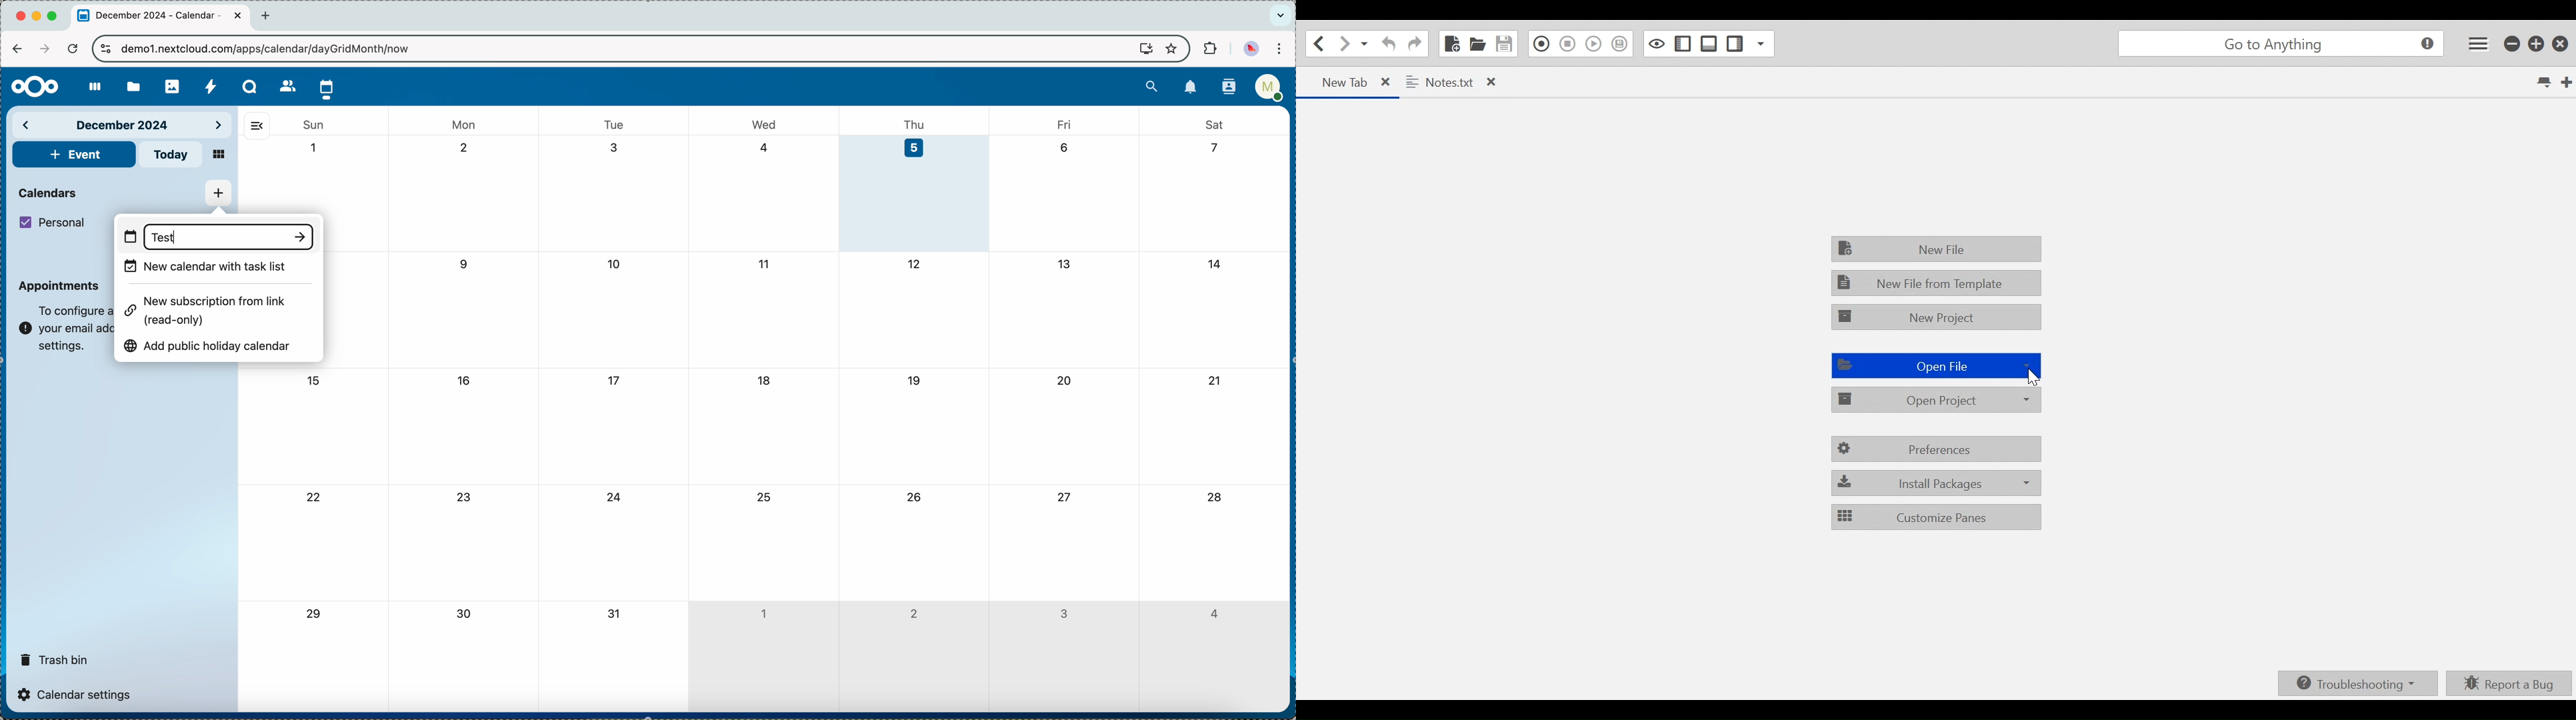  I want to click on close, so click(1493, 83).